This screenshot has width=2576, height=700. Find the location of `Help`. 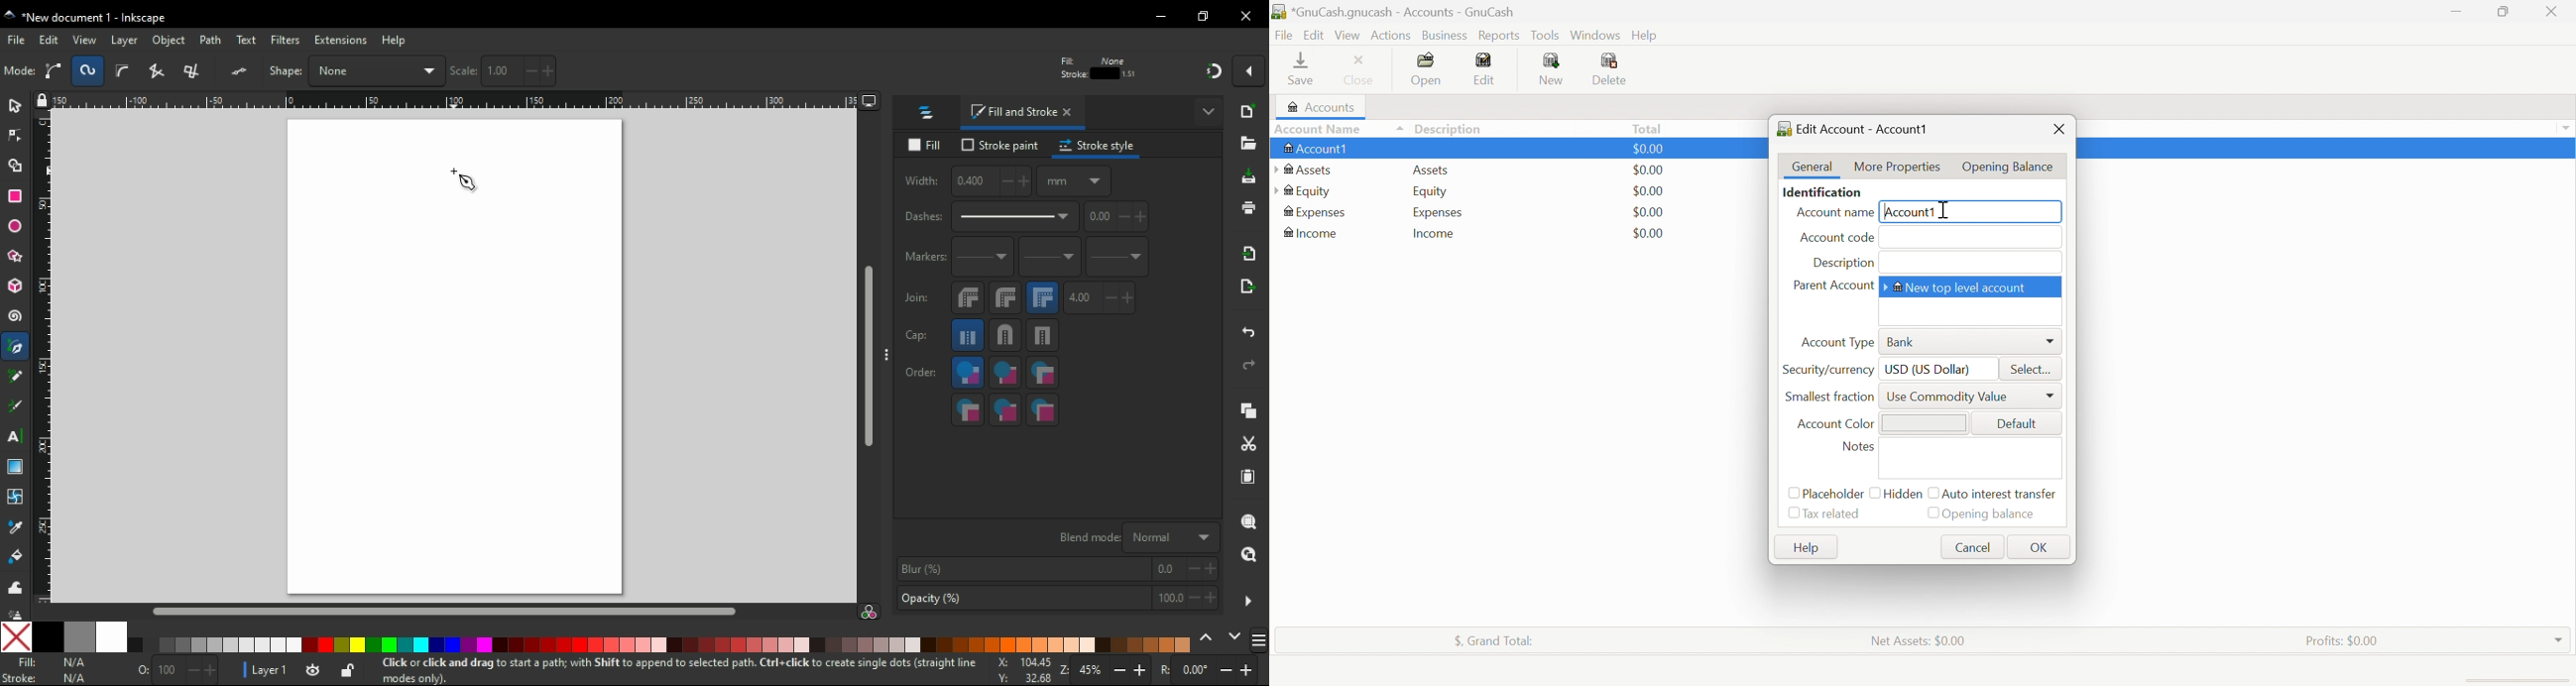

Help is located at coordinates (1646, 36).